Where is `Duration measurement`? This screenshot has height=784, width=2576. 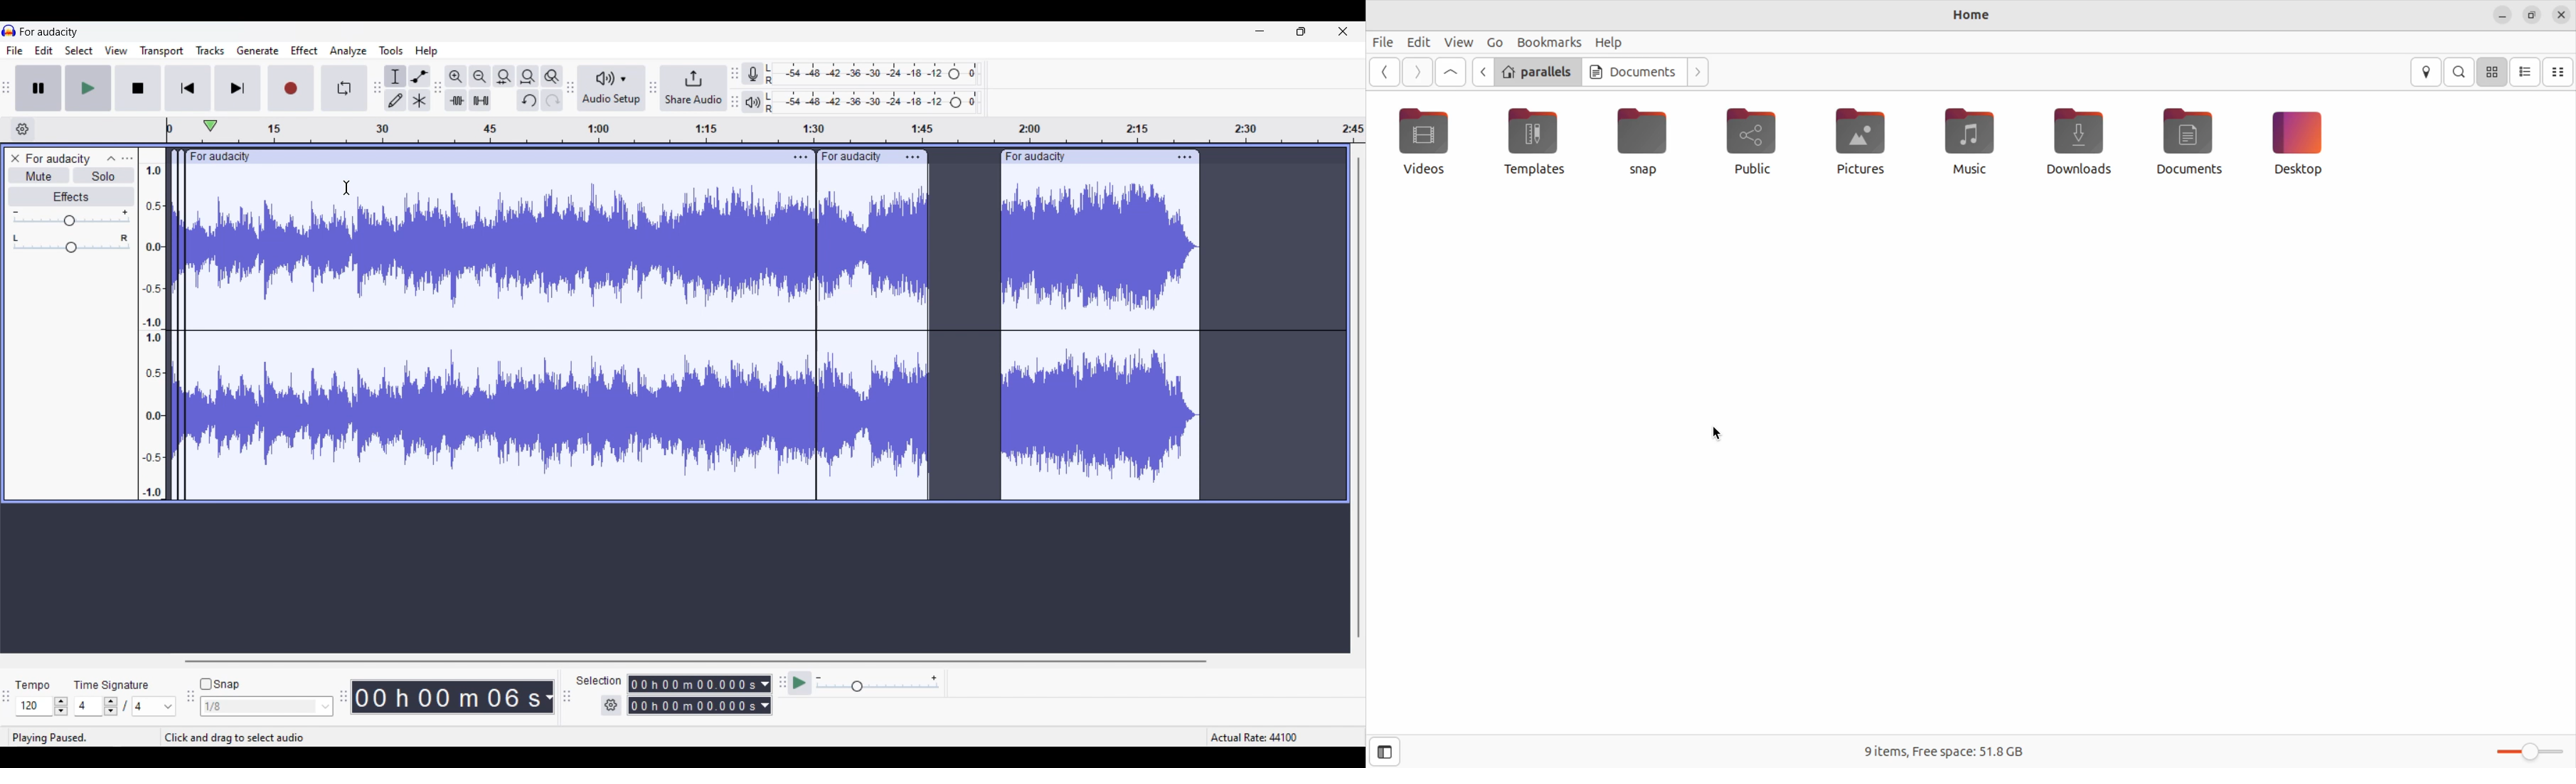
Duration measurement is located at coordinates (767, 695).